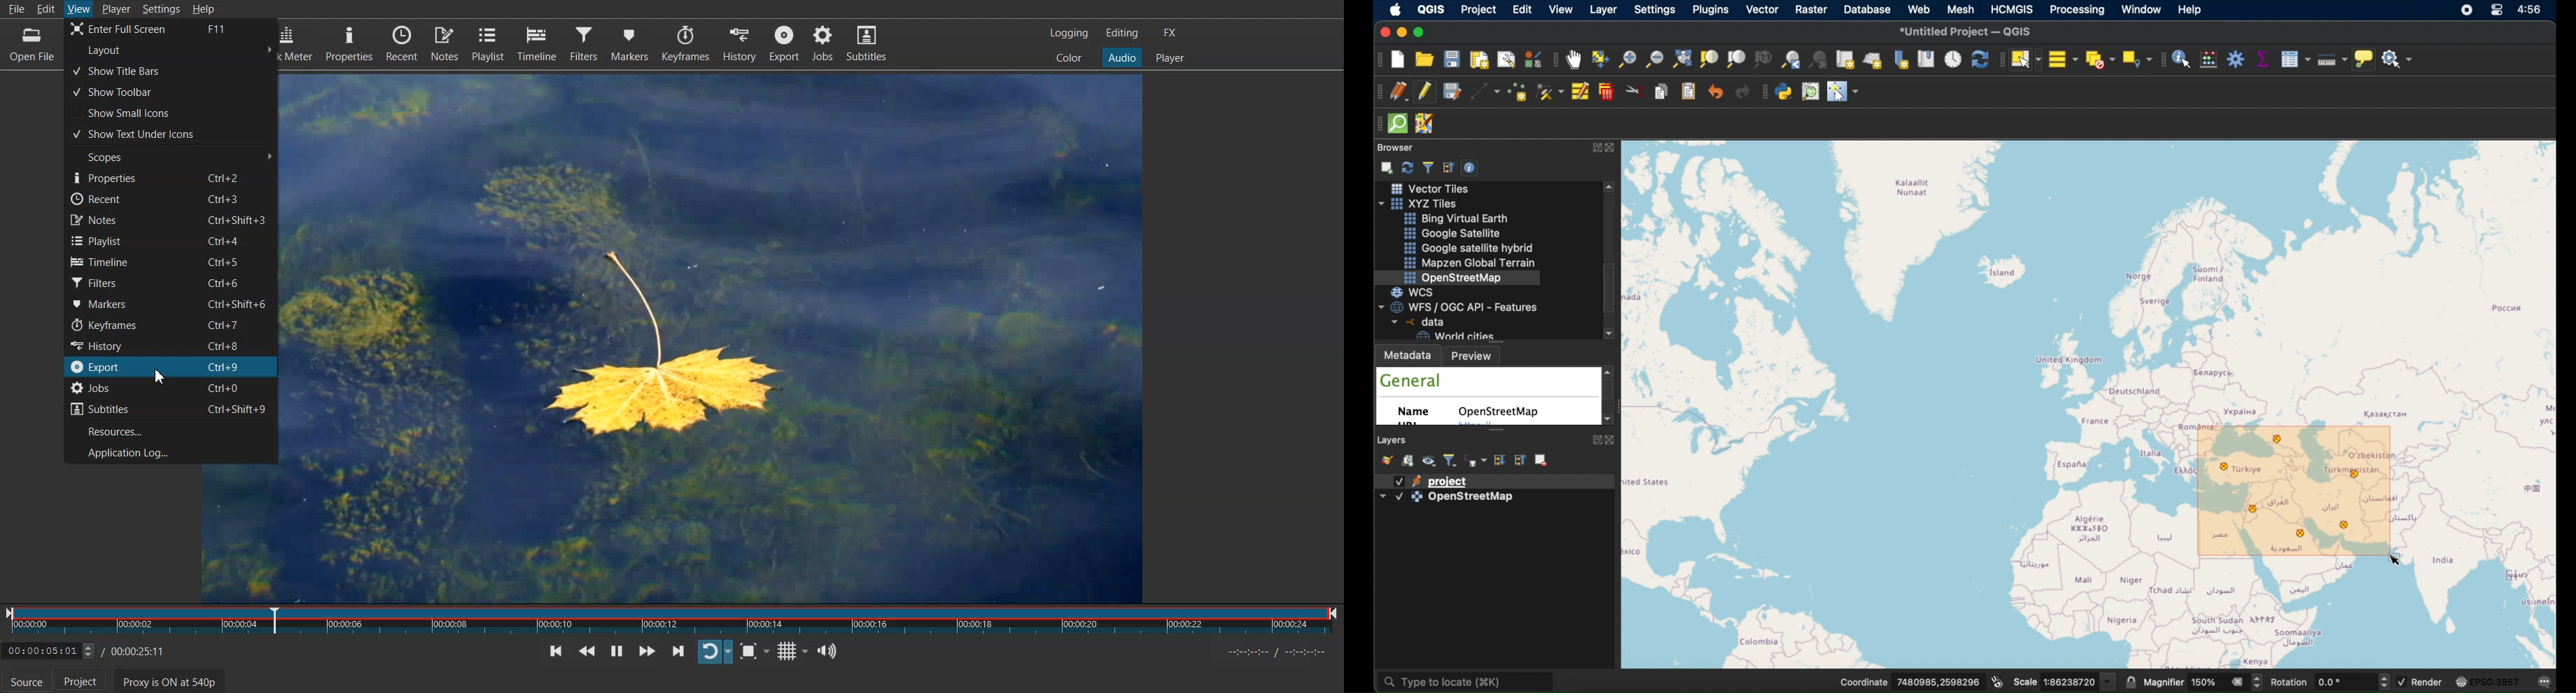 The image size is (2576, 700). I want to click on toggle editing, so click(1427, 91).